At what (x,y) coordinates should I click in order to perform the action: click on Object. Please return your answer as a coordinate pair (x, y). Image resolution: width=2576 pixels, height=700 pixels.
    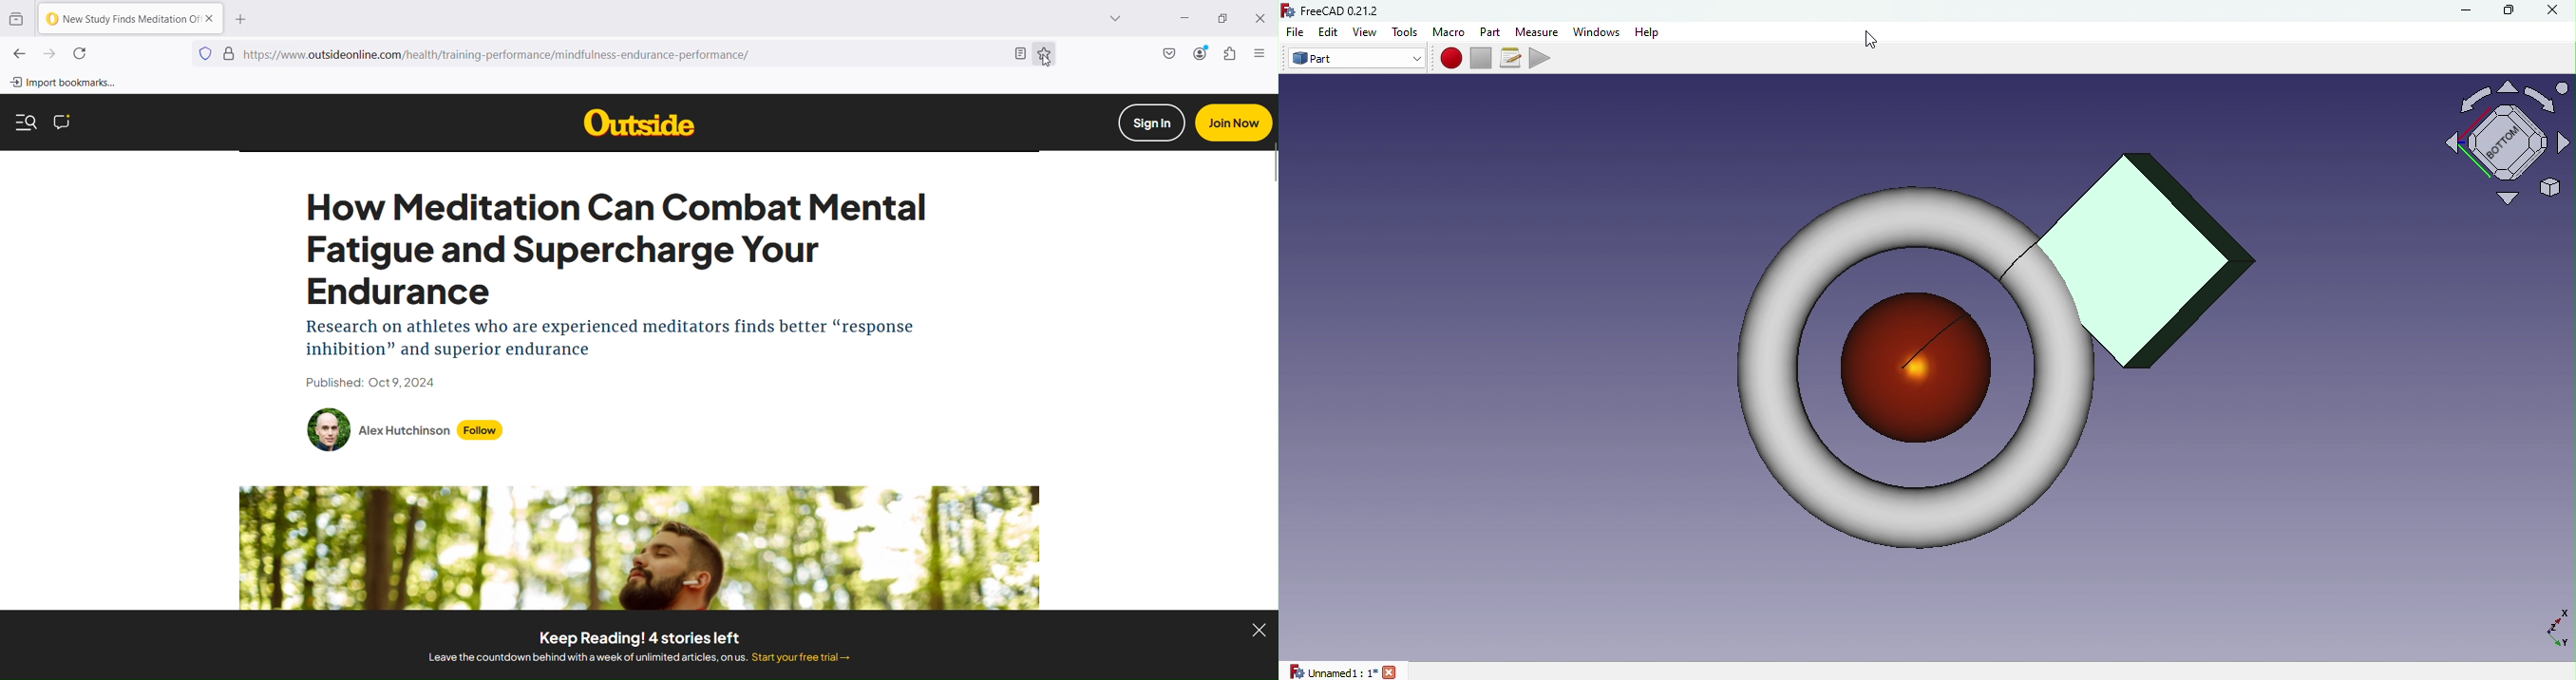
    Looking at the image, I should click on (1985, 350).